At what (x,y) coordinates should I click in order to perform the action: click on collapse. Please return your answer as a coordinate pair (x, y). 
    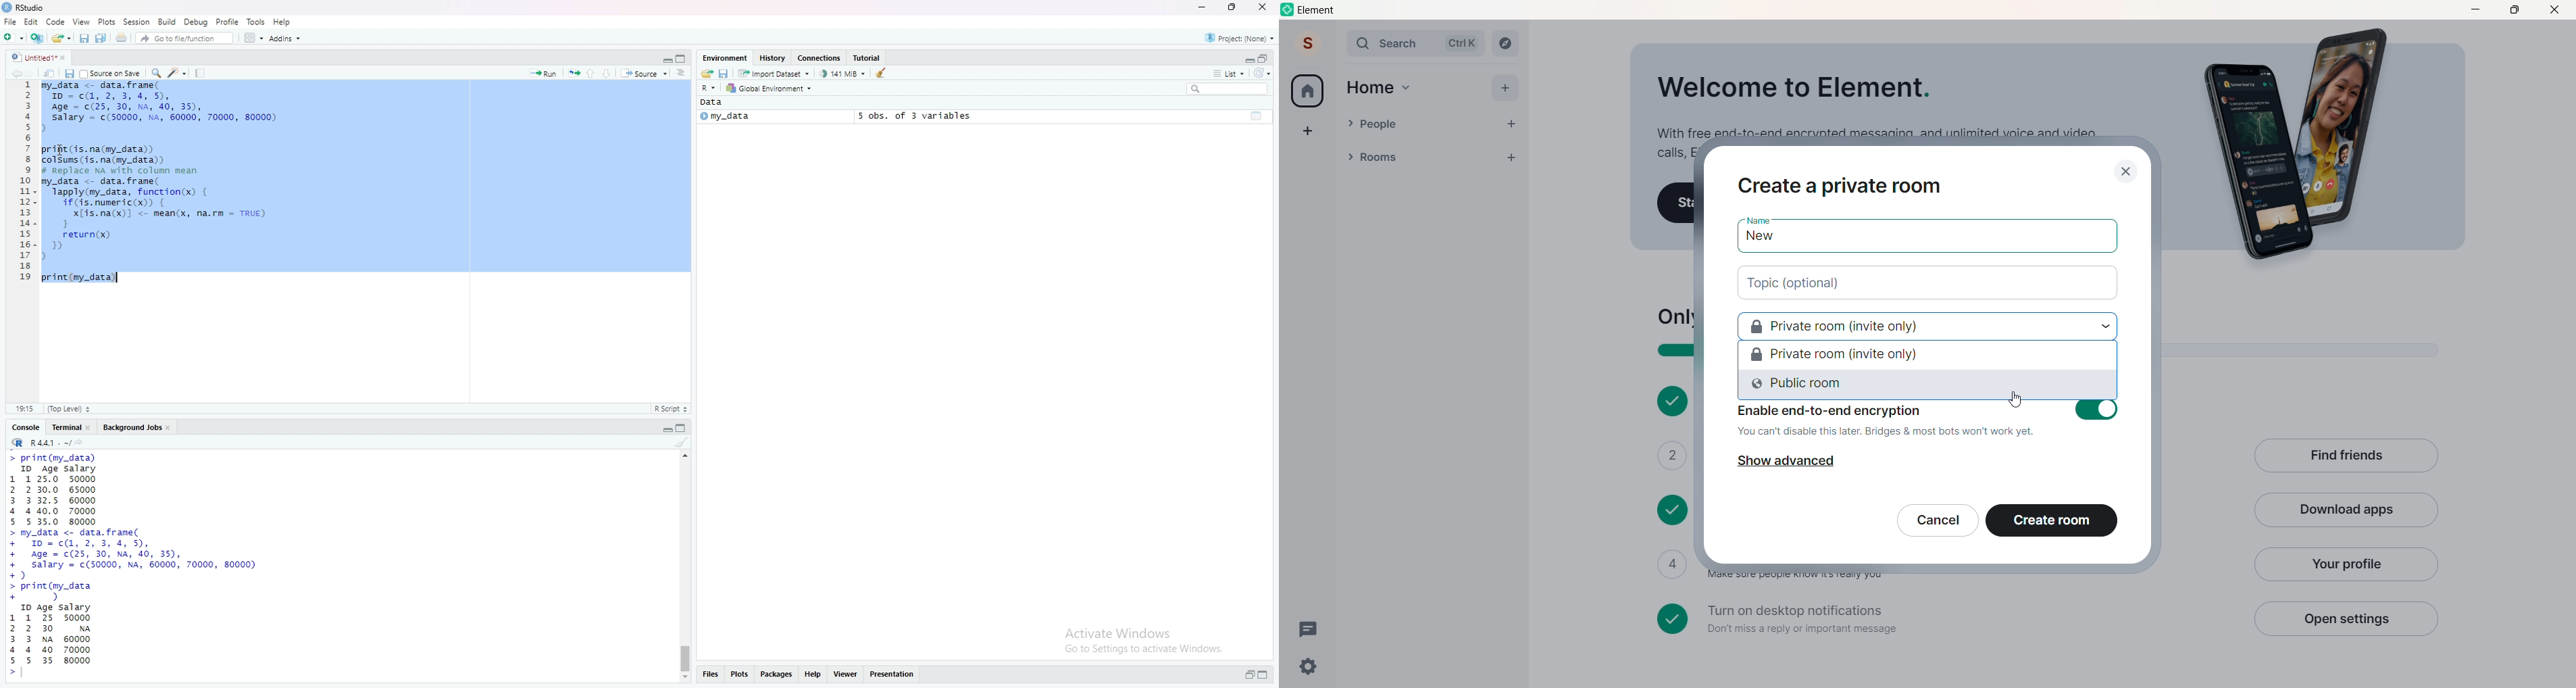
    Looking at the image, I should click on (1258, 115).